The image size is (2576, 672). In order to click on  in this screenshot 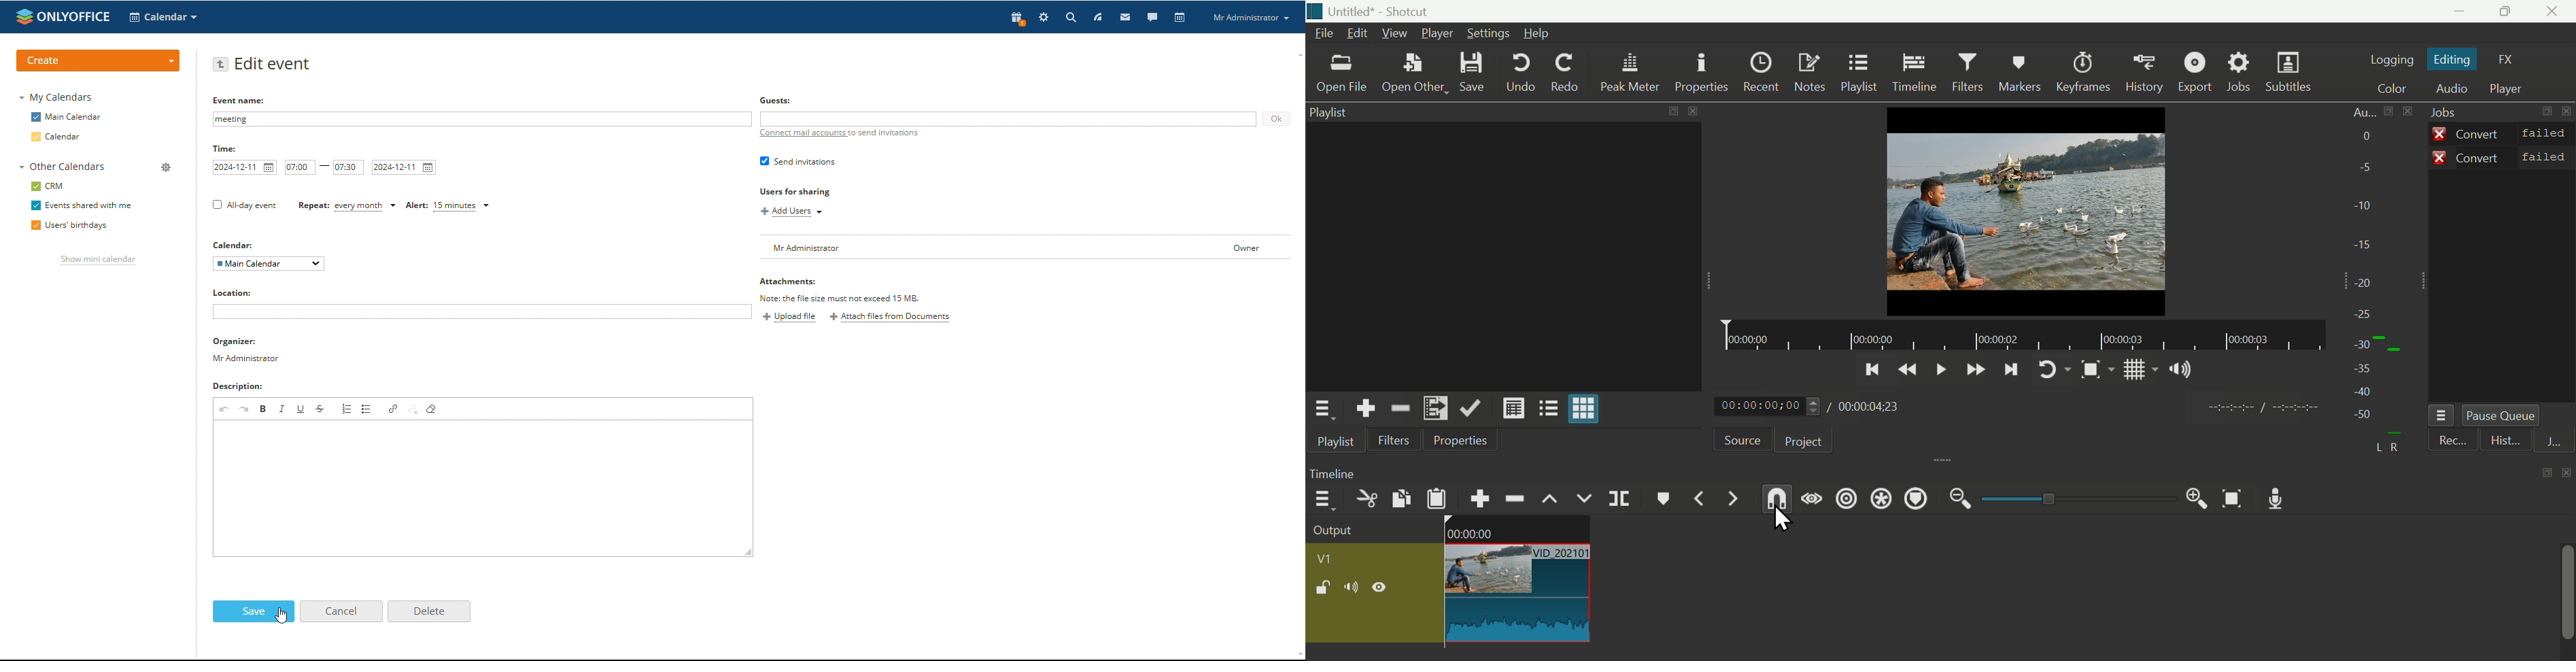, I will do `click(1813, 500)`.